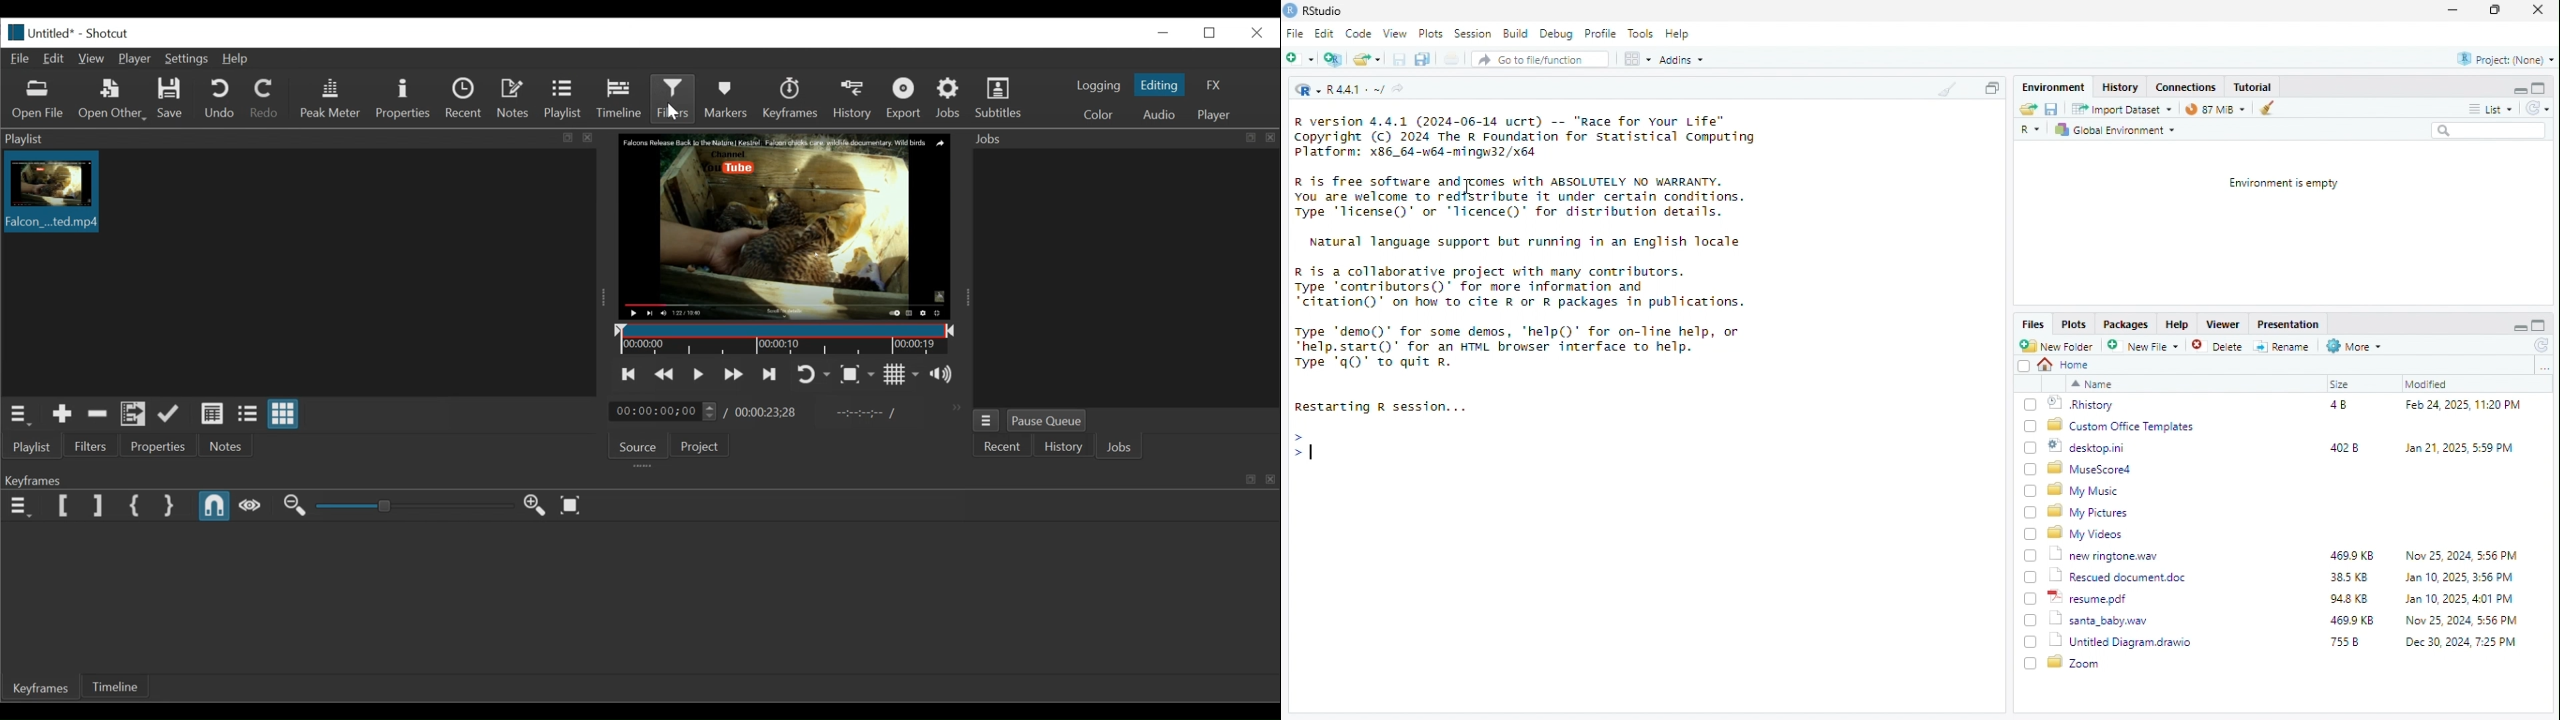 The width and height of the screenshot is (2576, 728). What do you see at coordinates (2075, 662) in the screenshot?
I see `Zoom` at bounding box center [2075, 662].